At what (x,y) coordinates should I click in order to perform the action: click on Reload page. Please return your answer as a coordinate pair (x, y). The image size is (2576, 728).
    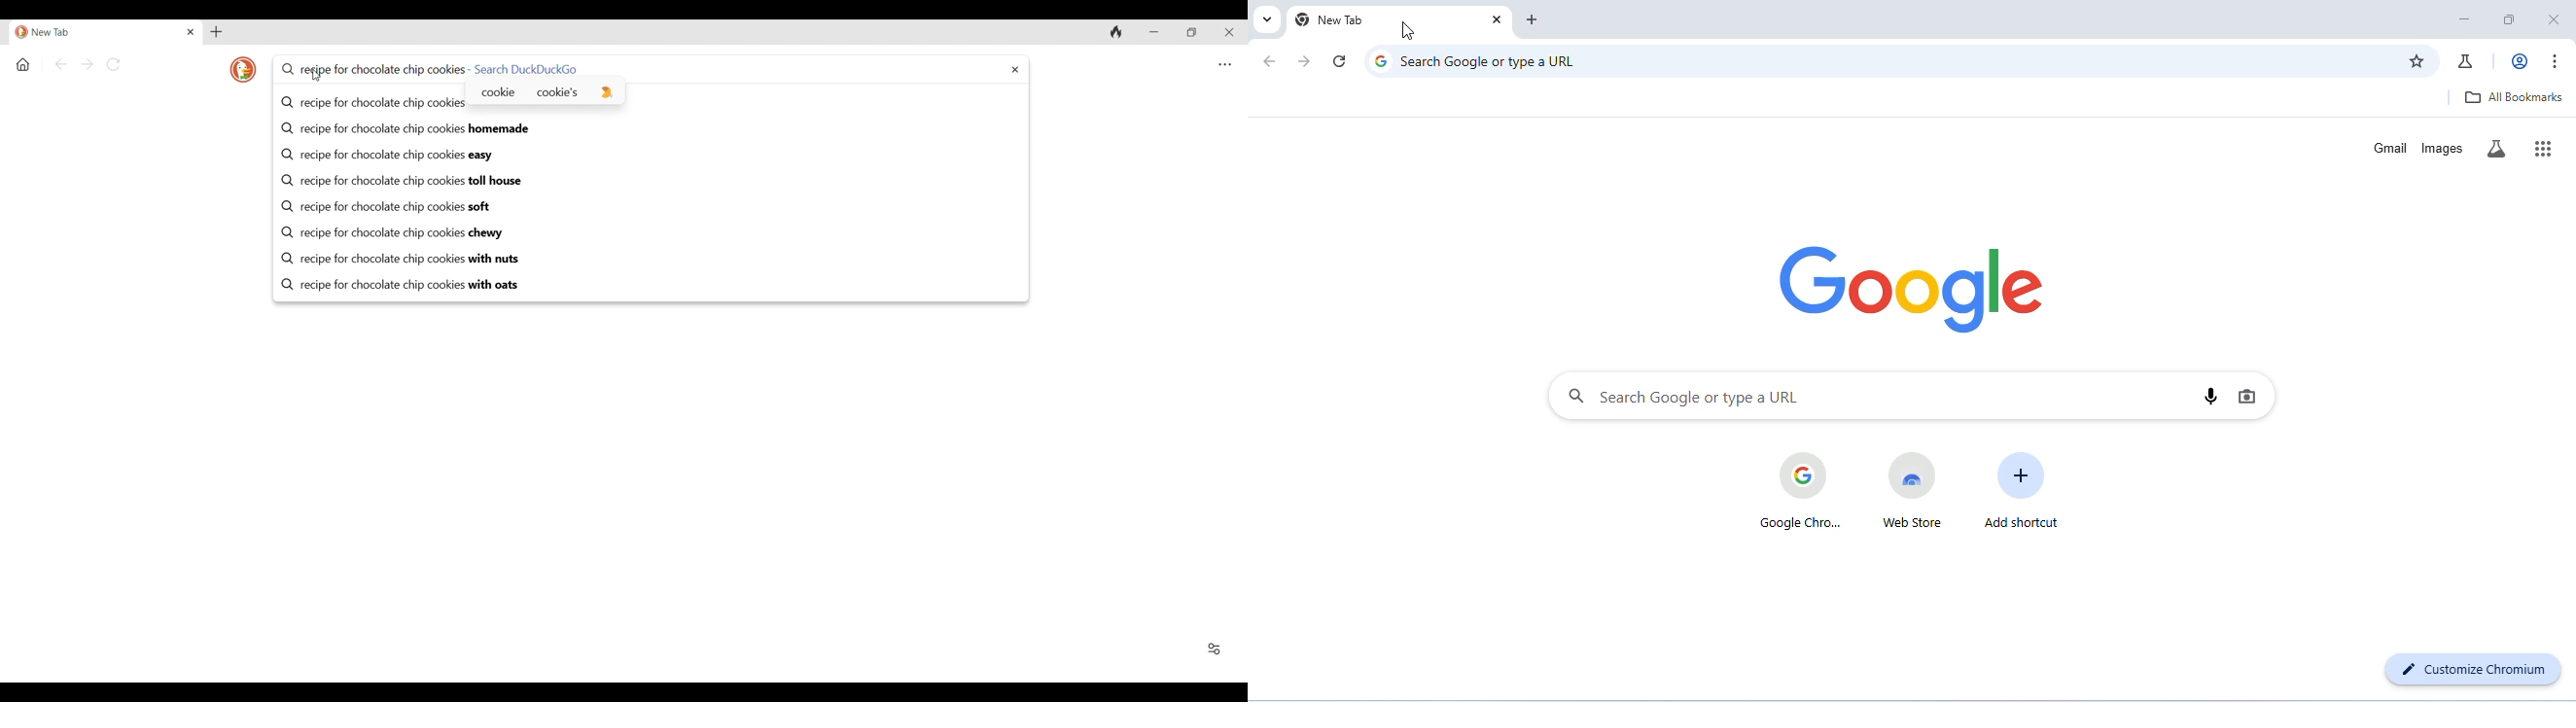
    Looking at the image, I should click on (112, 64).